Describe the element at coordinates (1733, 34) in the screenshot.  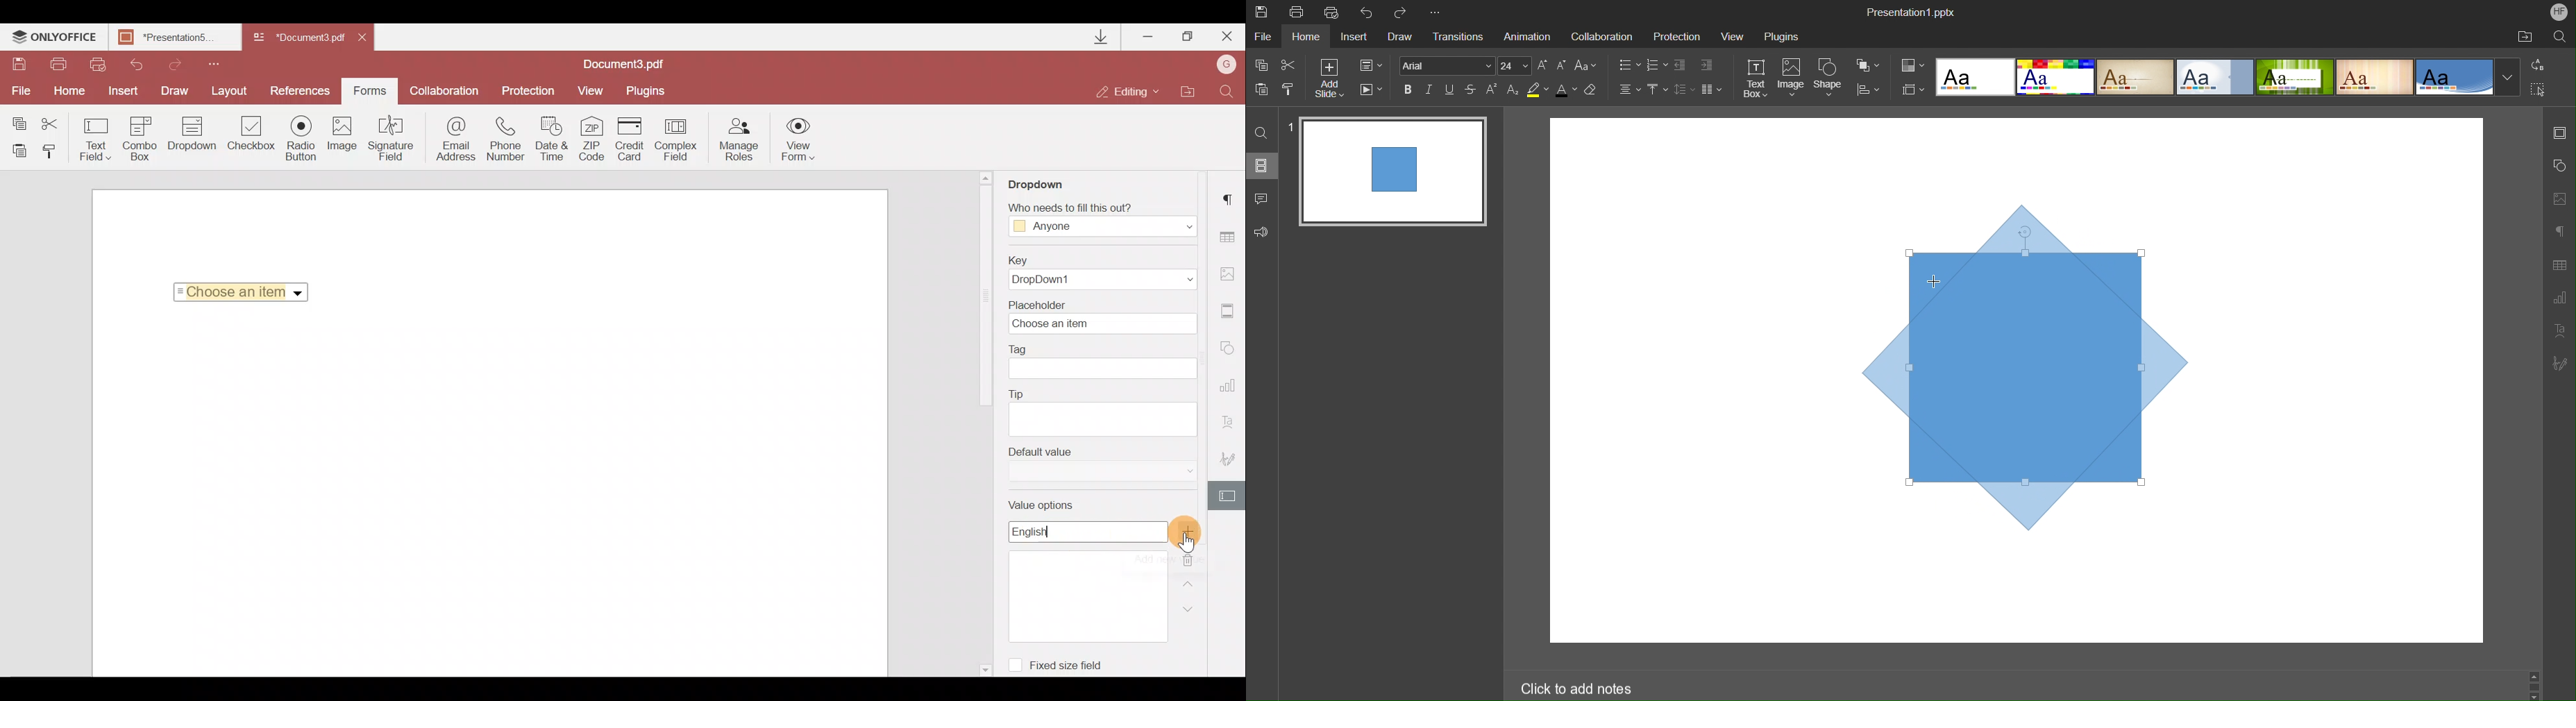
I see `View` at that location.